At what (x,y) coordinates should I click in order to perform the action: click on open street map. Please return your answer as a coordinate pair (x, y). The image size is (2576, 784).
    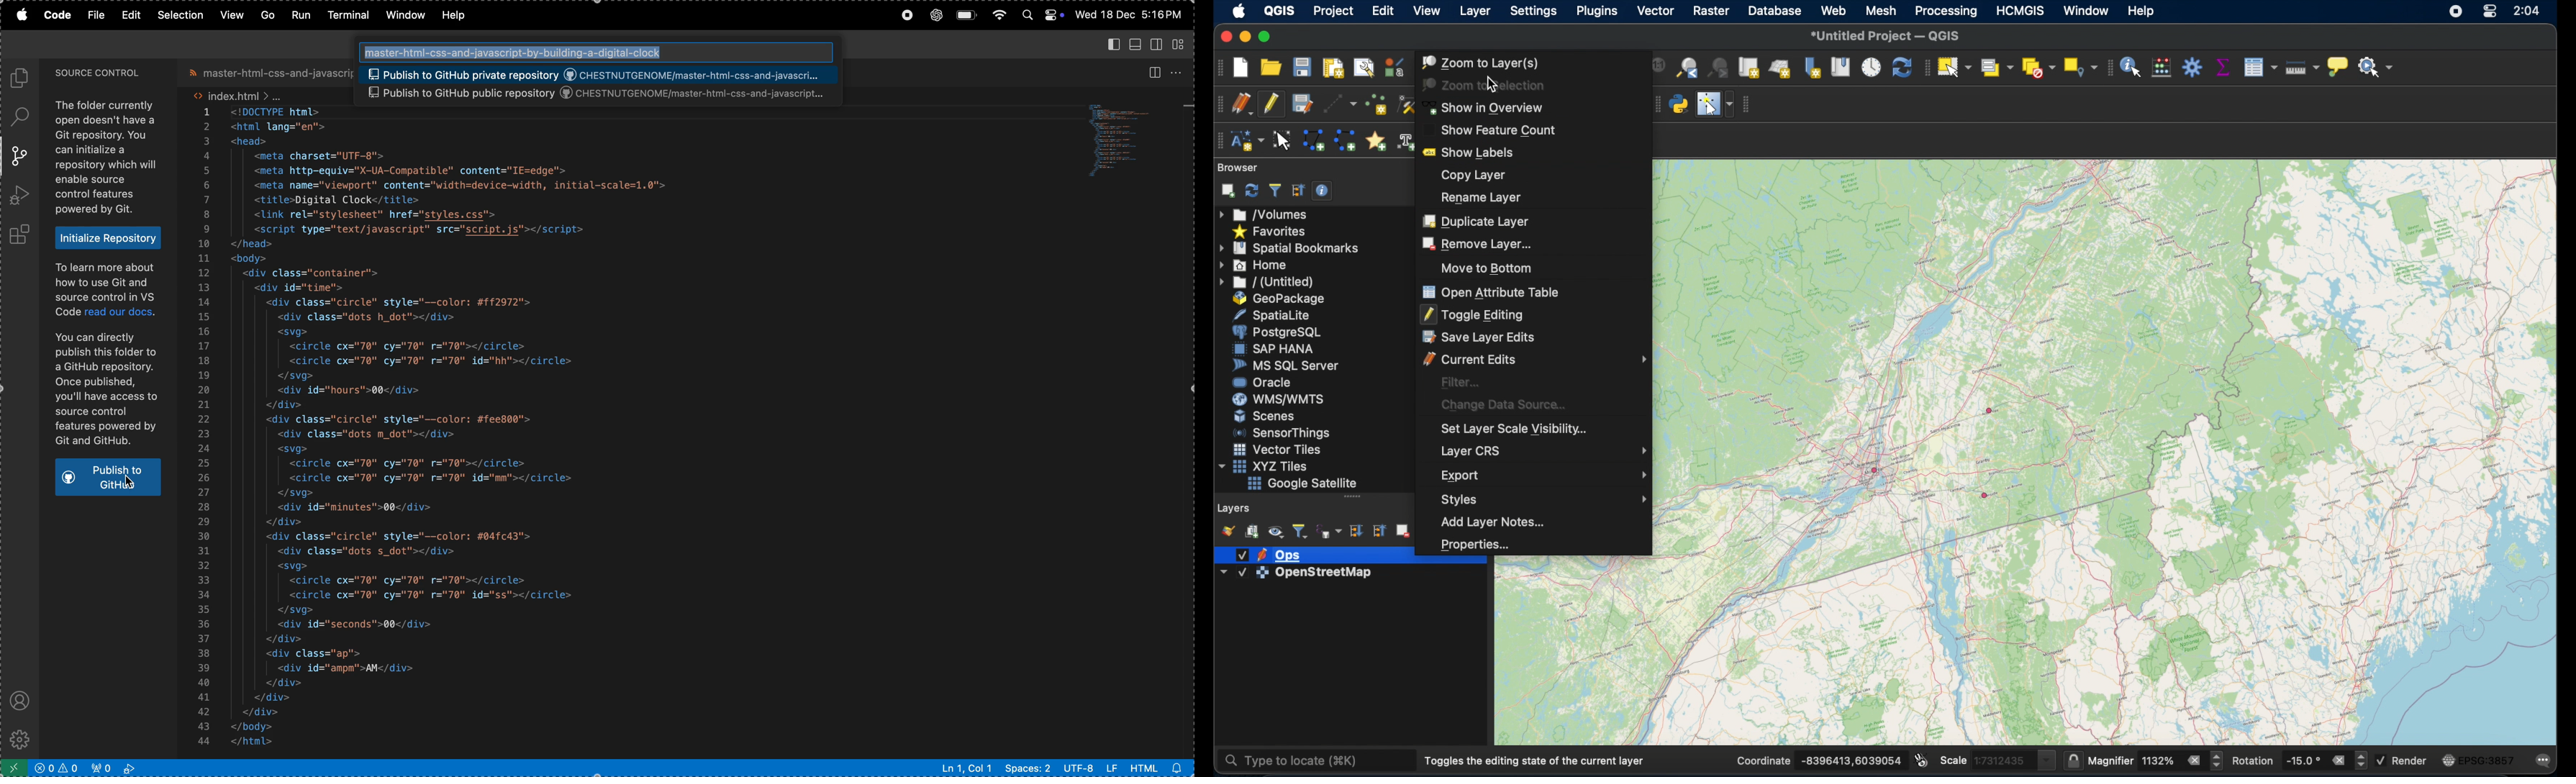
    Looking at the image, I should click on (2208, 624).